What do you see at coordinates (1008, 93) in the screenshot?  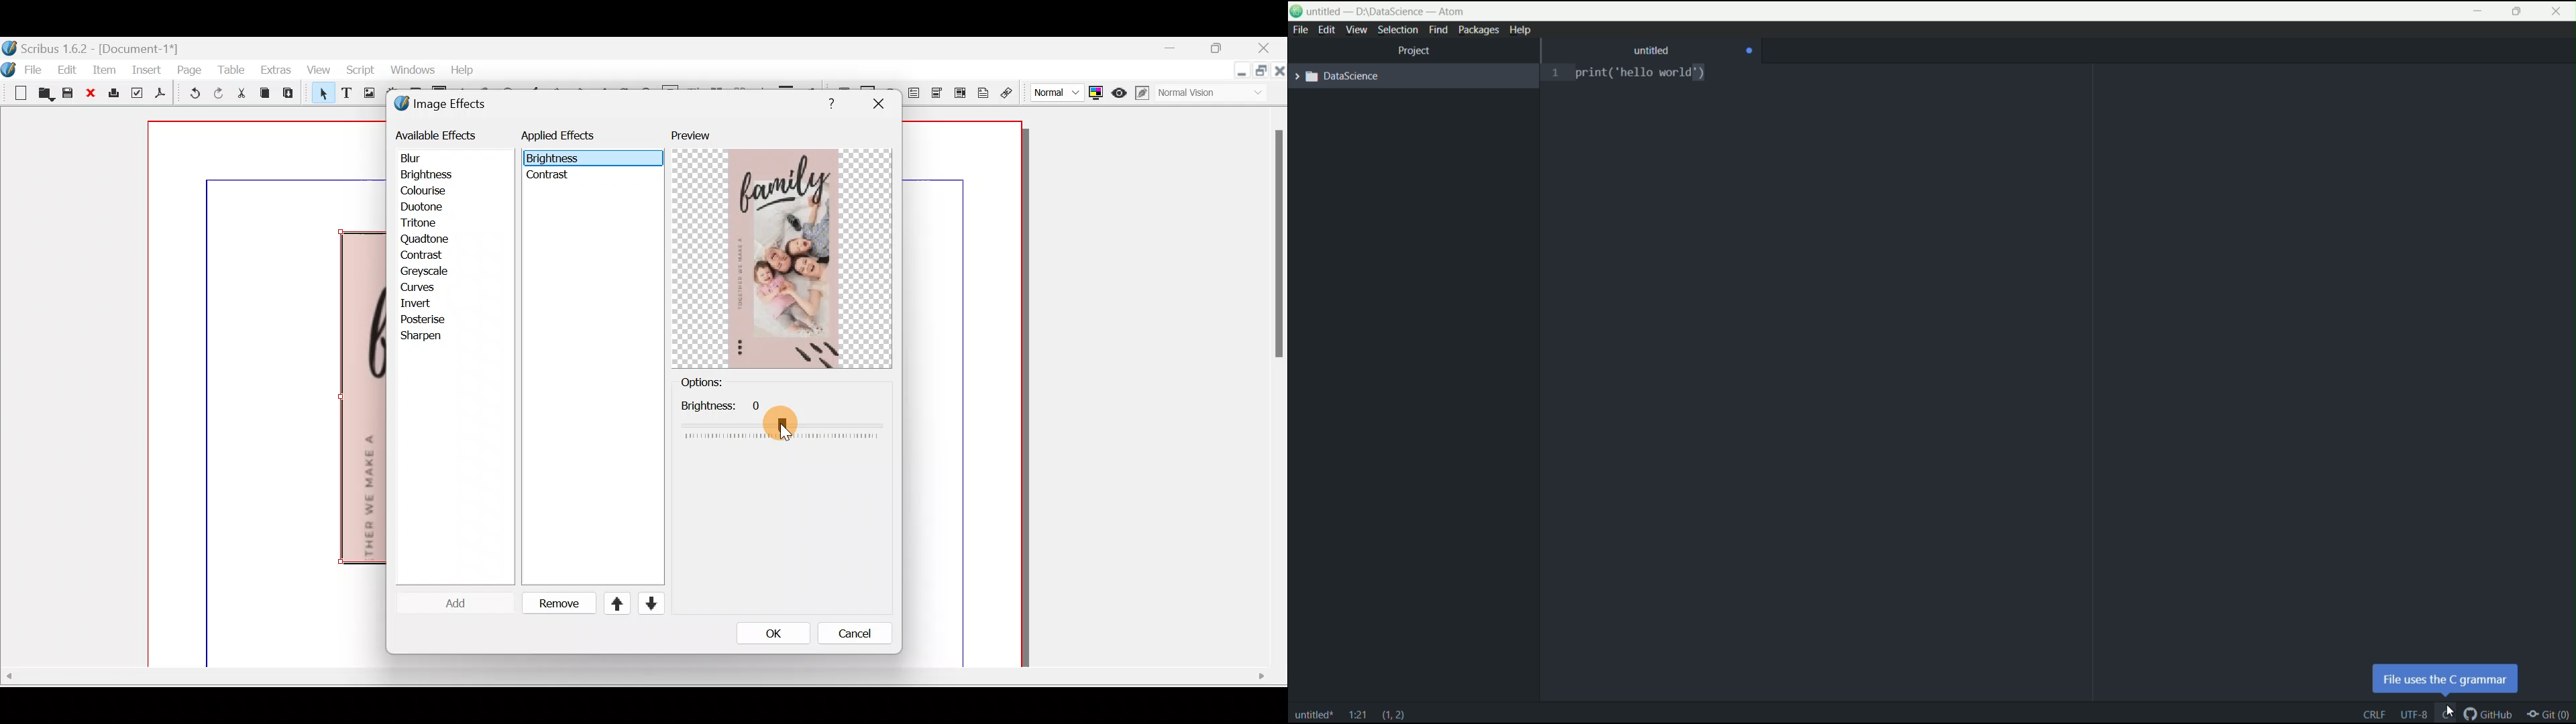 I see `Link annotation` at bounding box center [1008, 93].